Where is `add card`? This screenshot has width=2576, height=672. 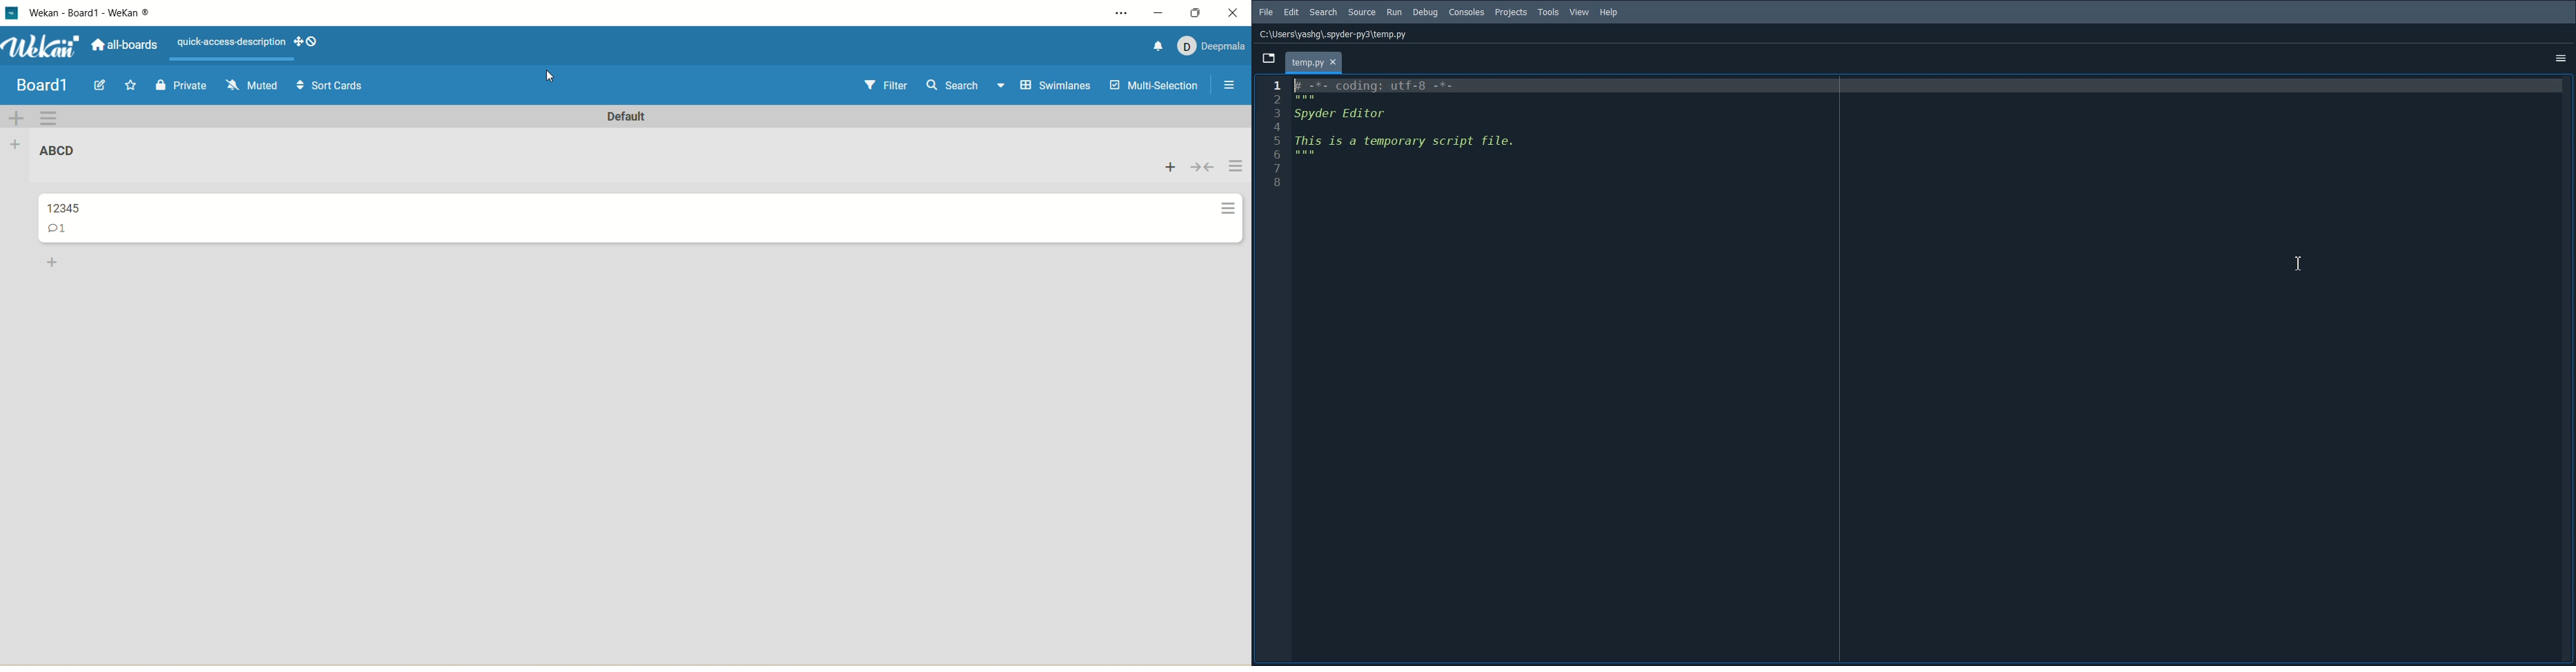 add card is located at coordinates (1171, 167).